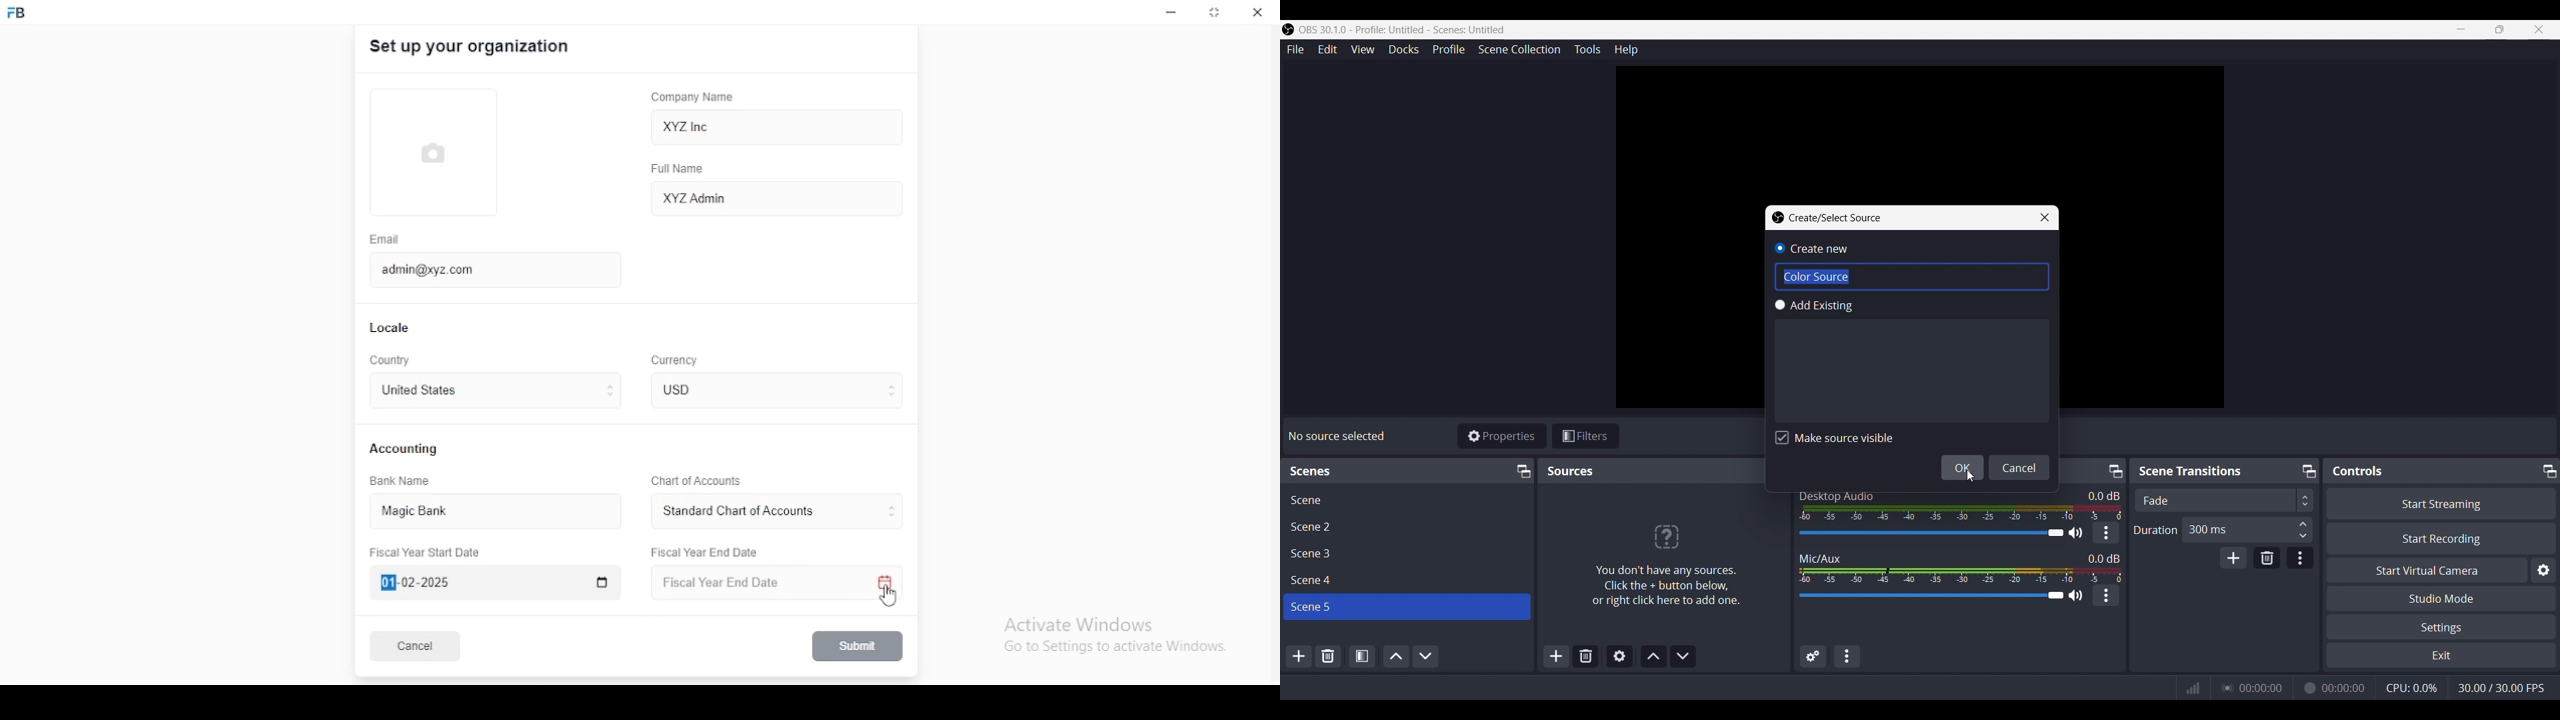 The width and height of the screenshot is (2576, 728). Describe the element at coordinates (2233, 557) in the screenshot. I see `Add Configurable transition` at that location.